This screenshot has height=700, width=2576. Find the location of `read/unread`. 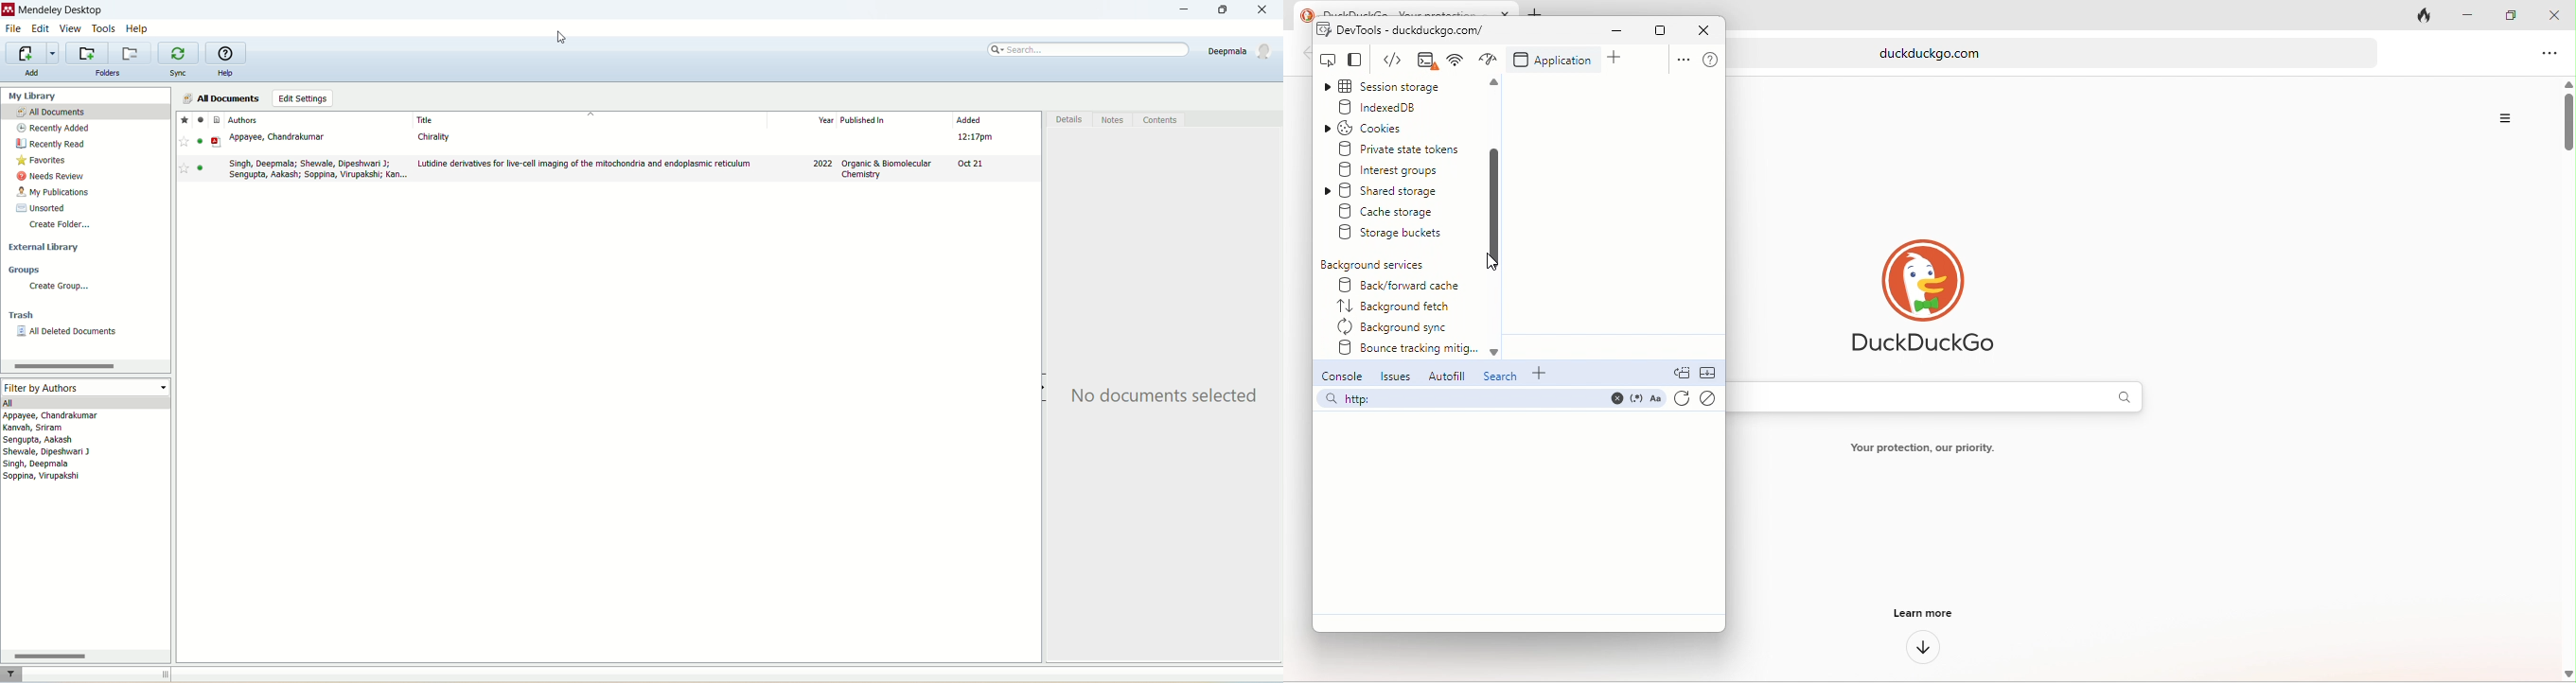

read/unread is located at coordinates (204, 119).